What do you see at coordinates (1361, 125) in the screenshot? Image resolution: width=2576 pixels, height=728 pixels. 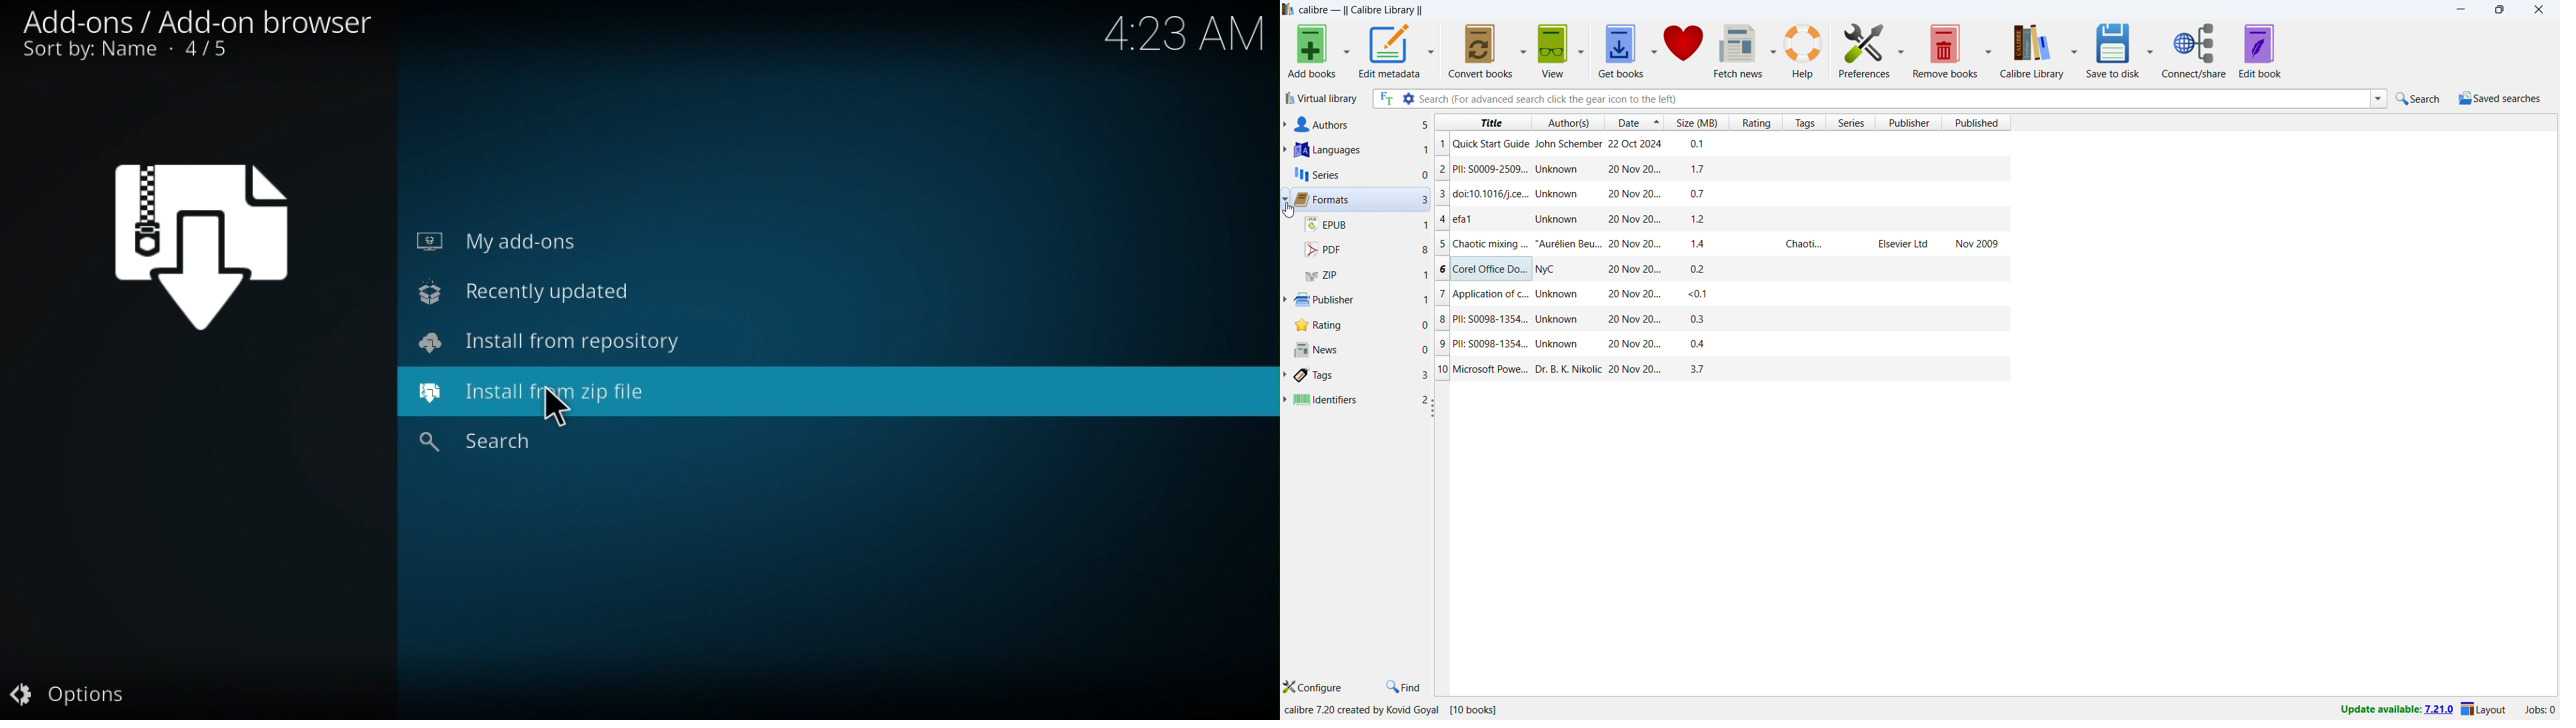 I see `authors` at bounding box center [1361, 125].